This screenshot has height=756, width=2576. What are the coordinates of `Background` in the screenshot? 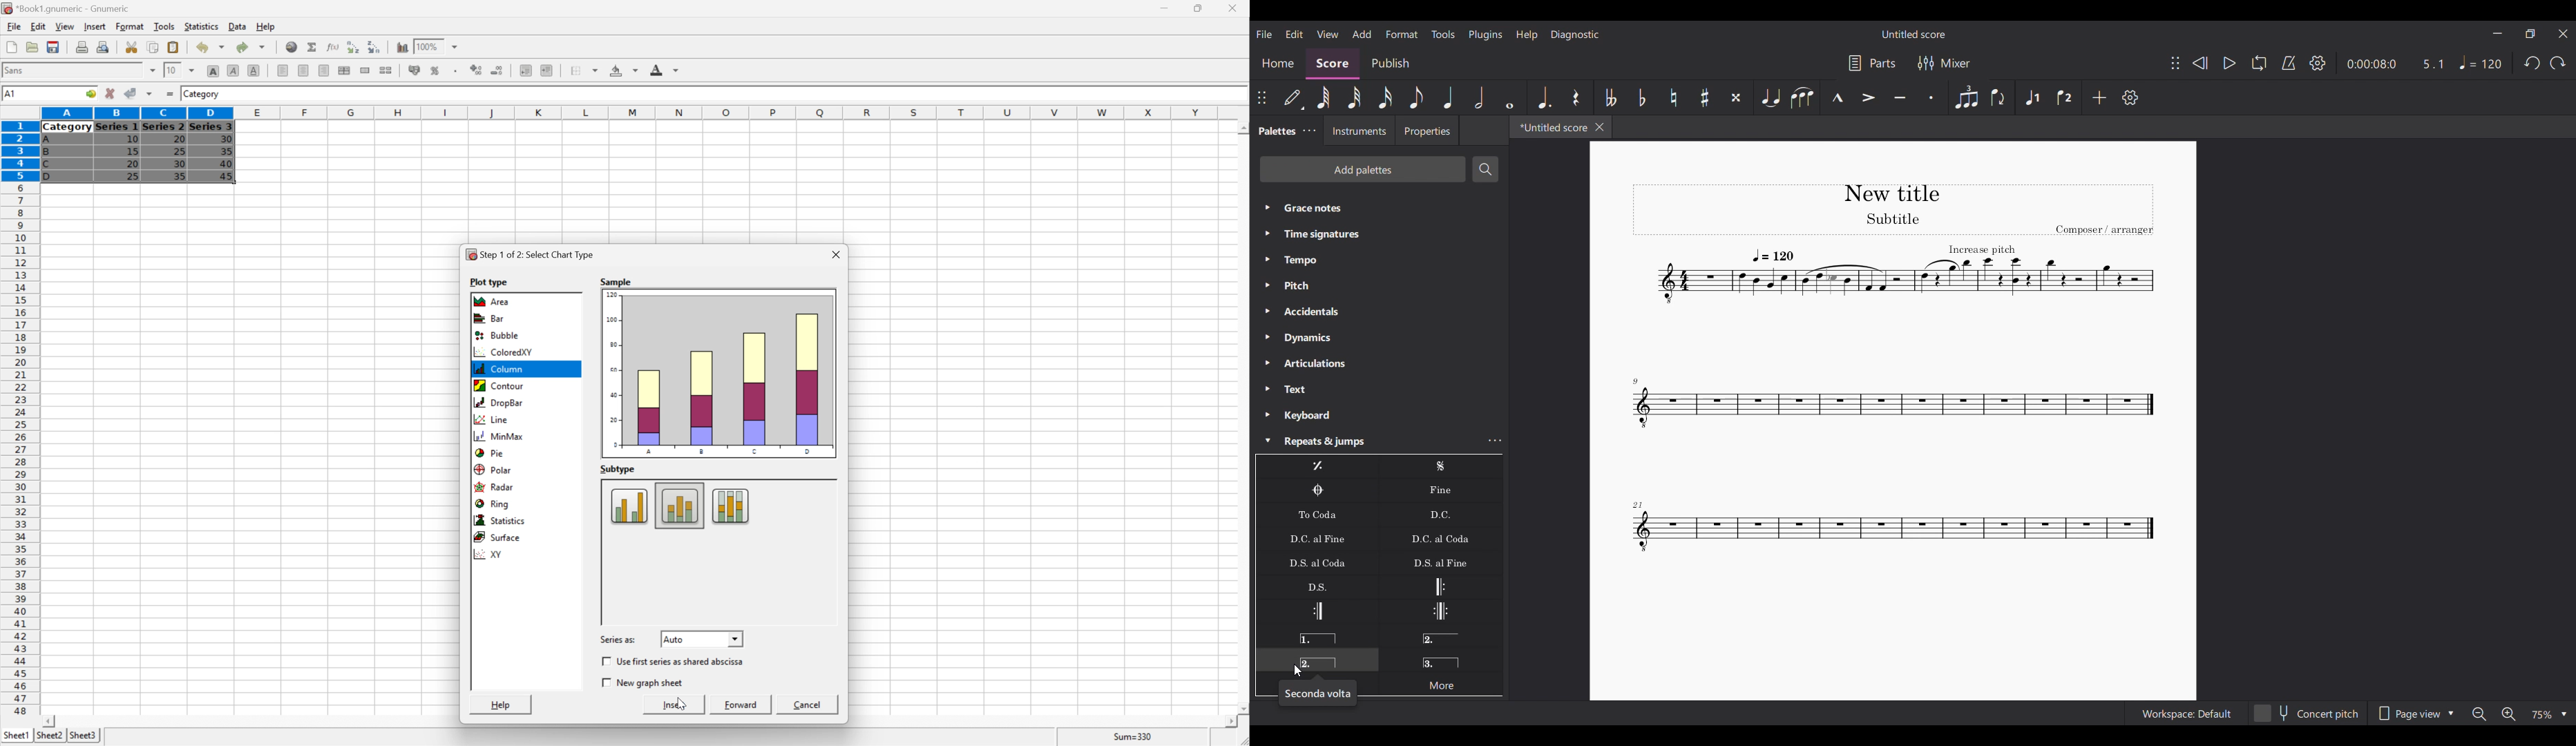 It's located at (623, 69).